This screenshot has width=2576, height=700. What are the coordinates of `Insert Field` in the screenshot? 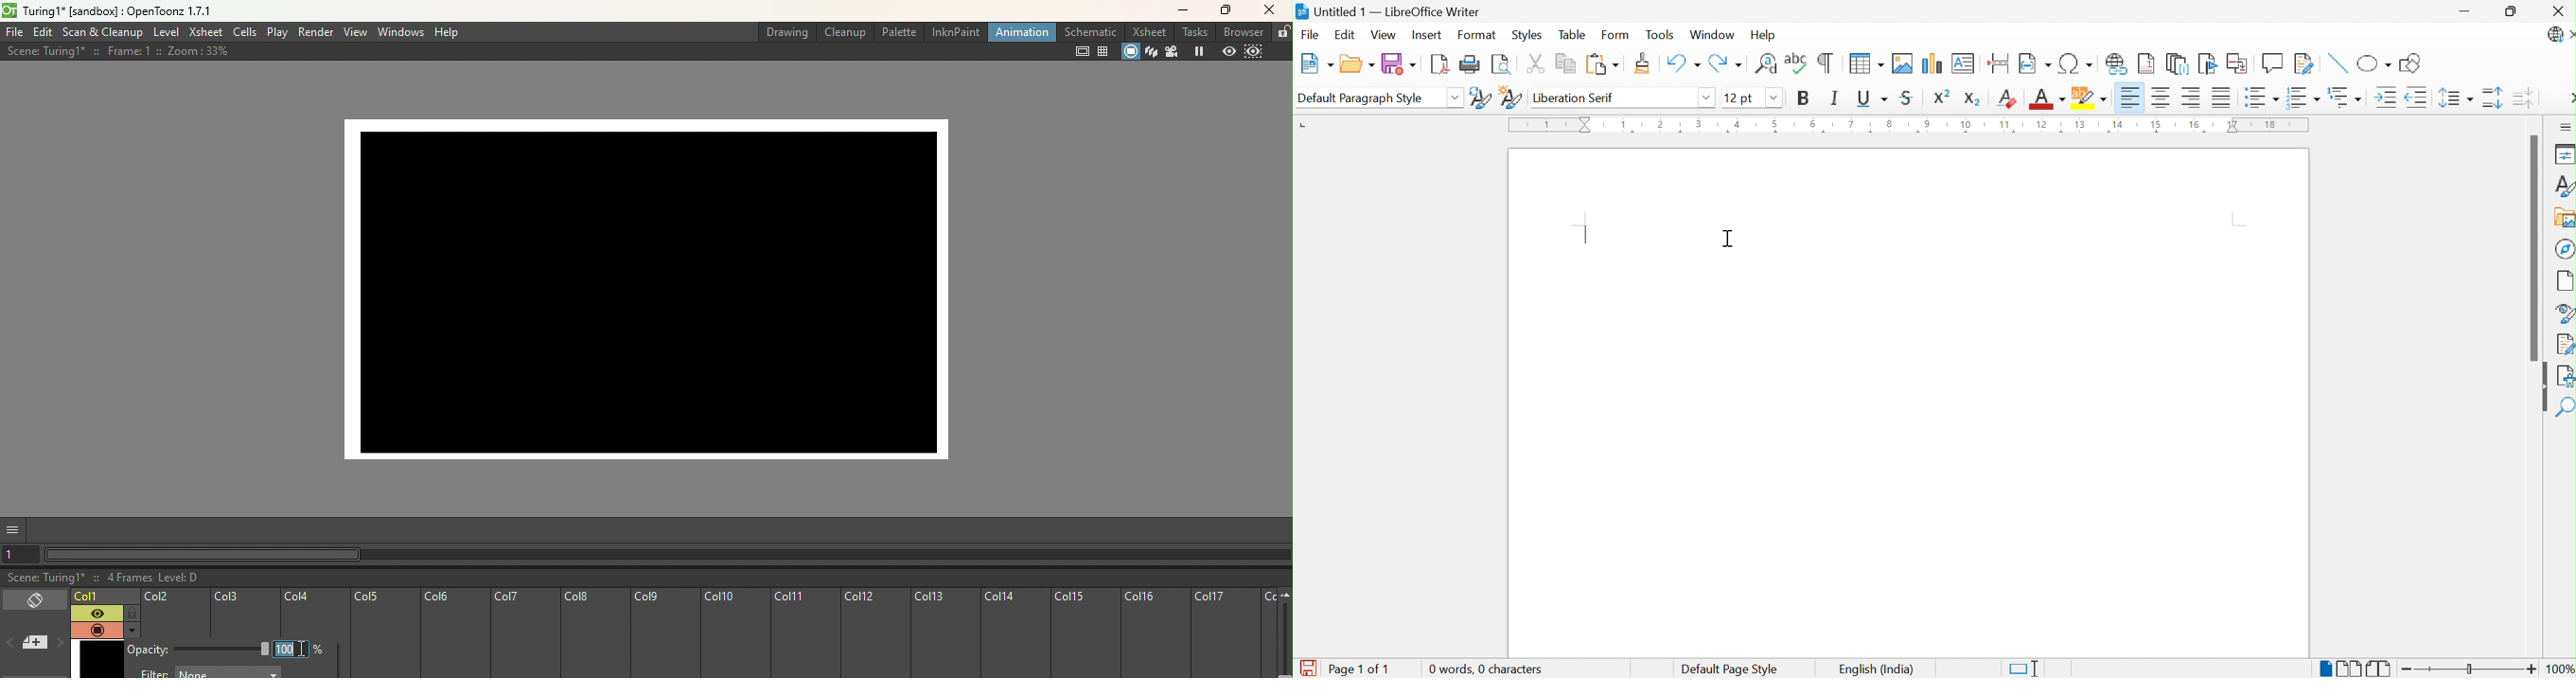 It's located at (2034, 63).